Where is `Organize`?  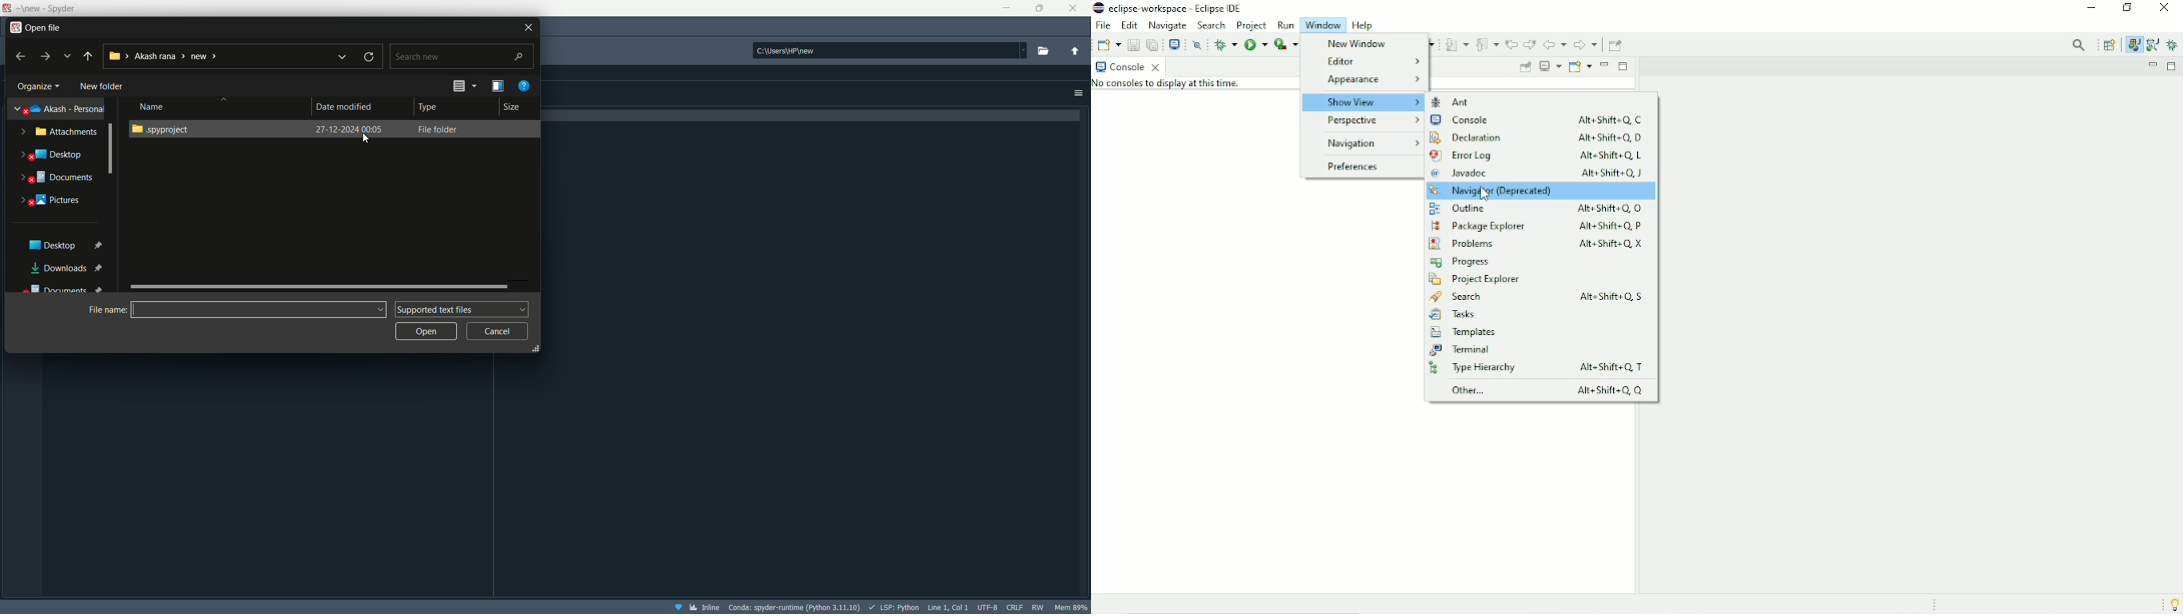
Organize is located at coordinates (39, 86).